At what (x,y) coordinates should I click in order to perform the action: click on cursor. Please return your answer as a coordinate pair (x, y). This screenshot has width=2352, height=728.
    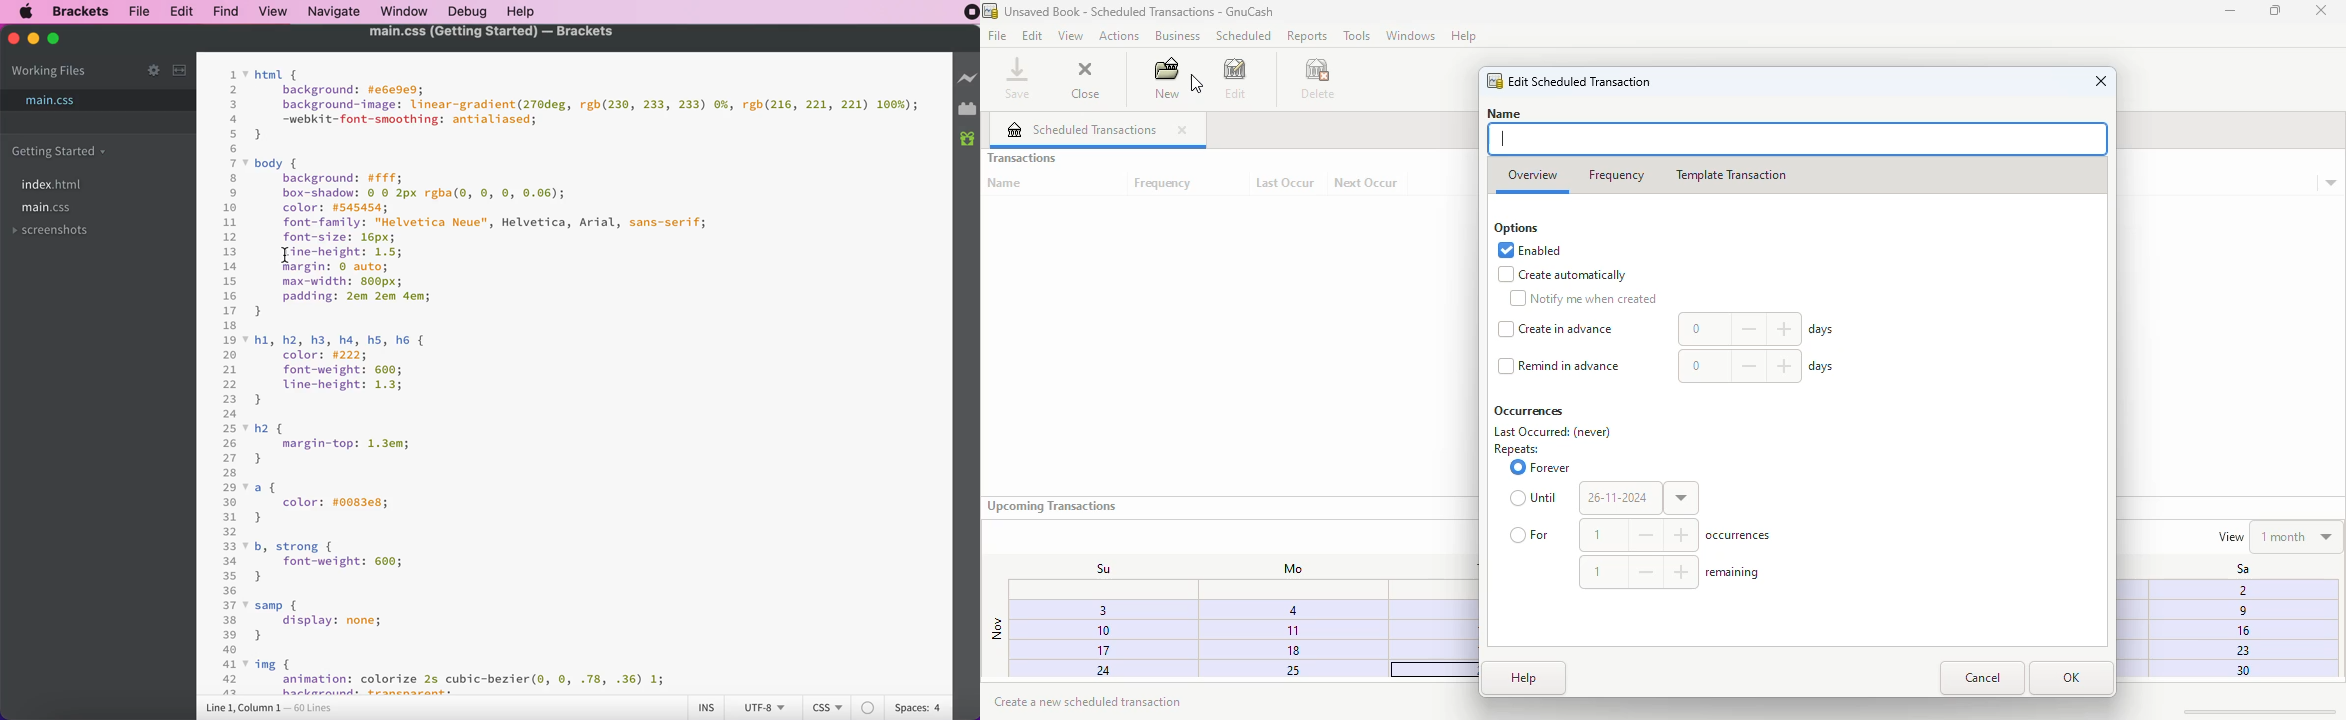
    Looking at the image, I should click on (1189, 81).